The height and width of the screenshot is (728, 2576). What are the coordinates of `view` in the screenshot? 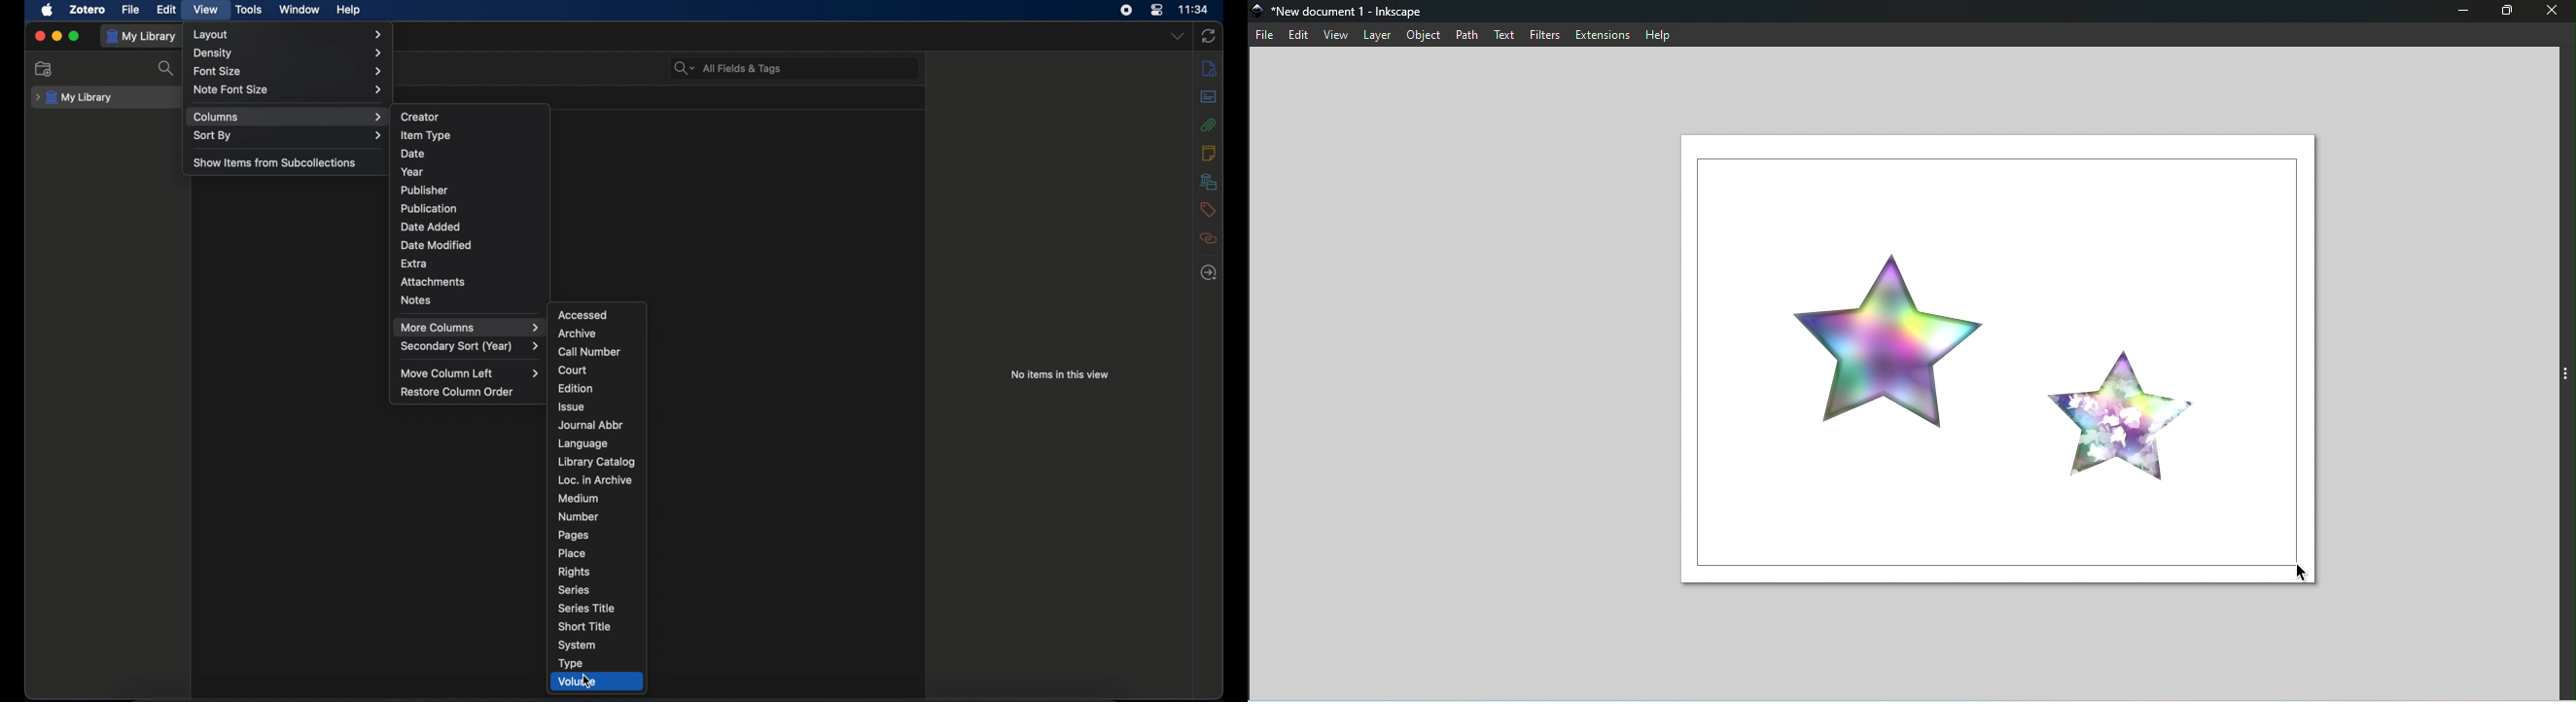 It's located at (206, 10).